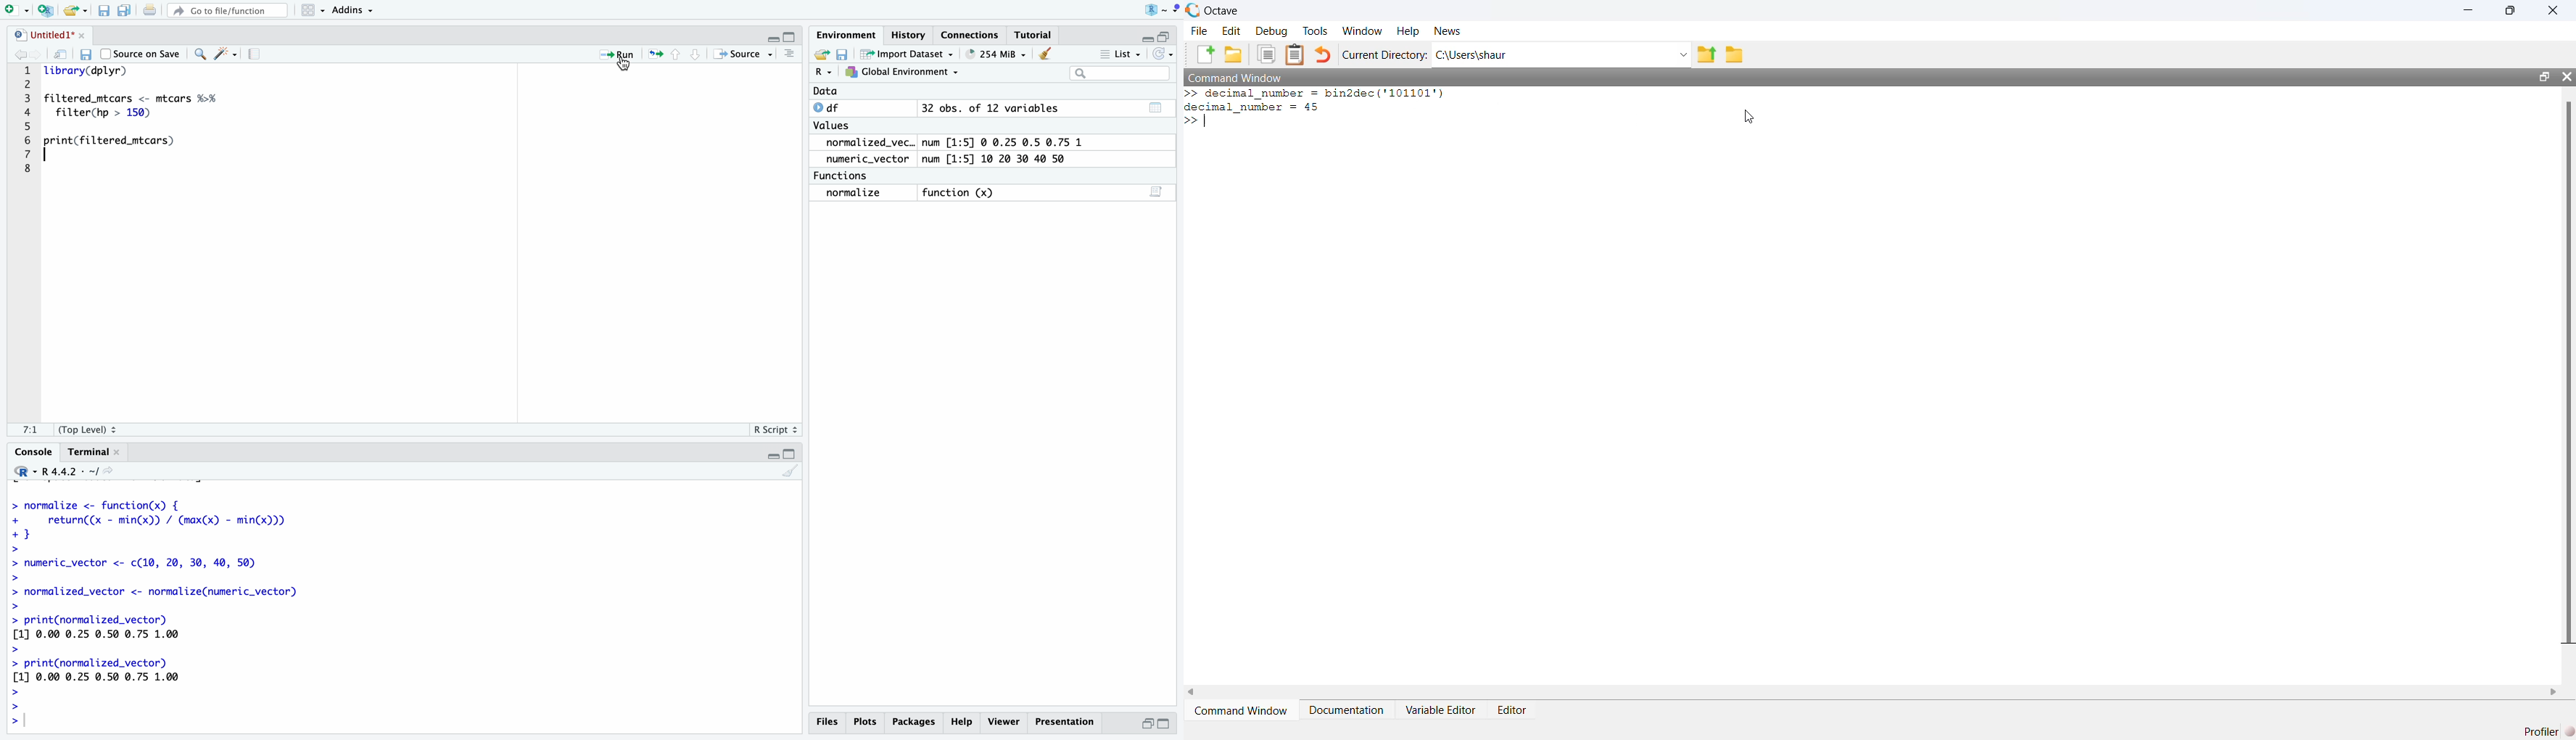 The image size is (2576, 756). What do you see at coordinates (847, 37) in the screenshot?
I see `Environment` at bounding box center [847, 37].